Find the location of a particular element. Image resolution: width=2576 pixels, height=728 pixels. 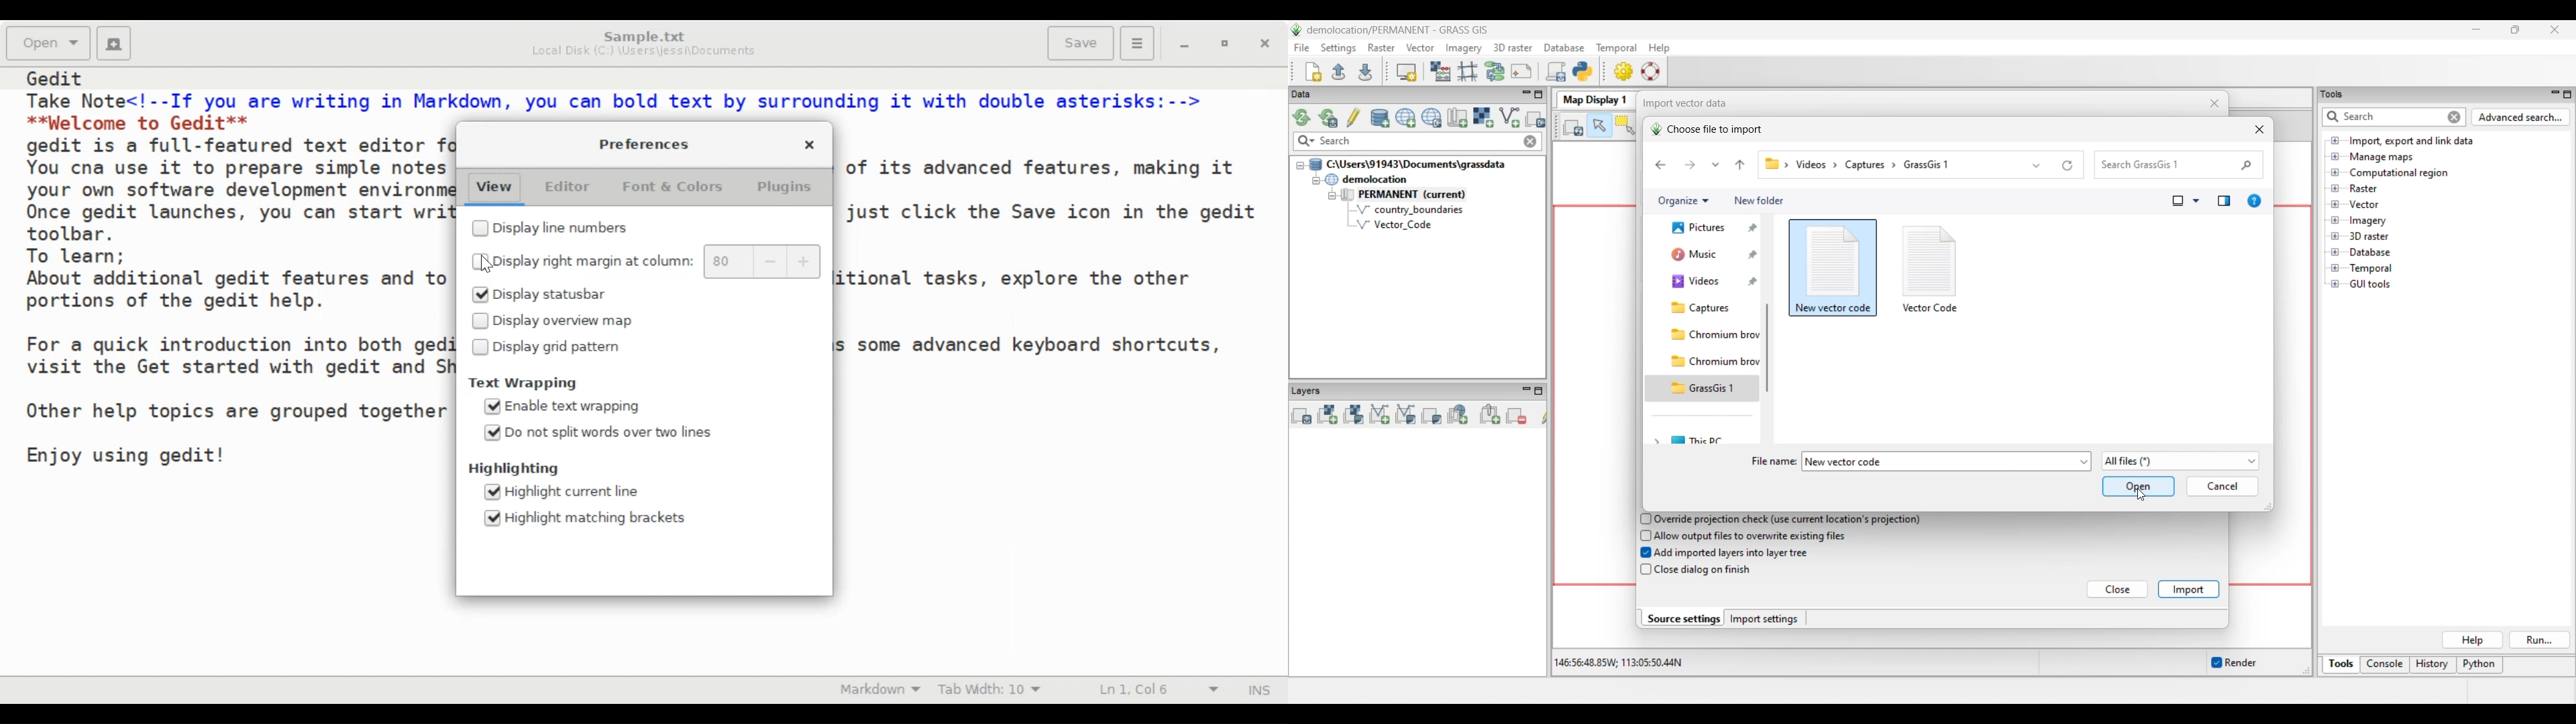

decrease is located at coordinates (769, 261).